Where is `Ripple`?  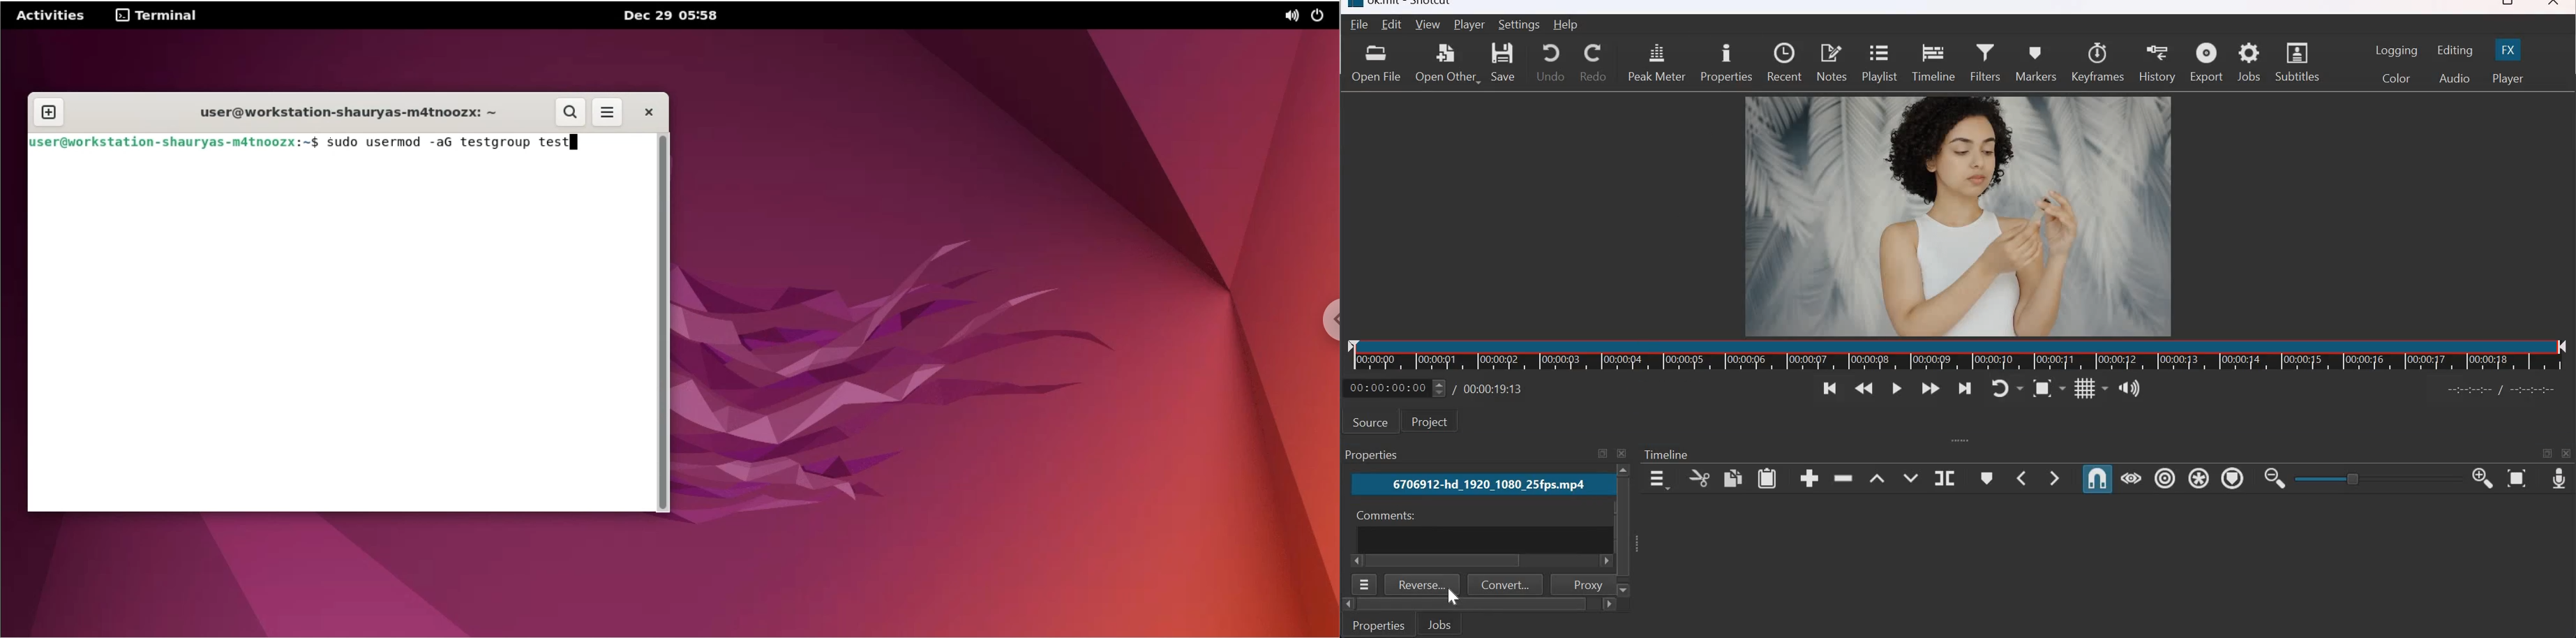 Ripple is located at coordinates (2165, 479).